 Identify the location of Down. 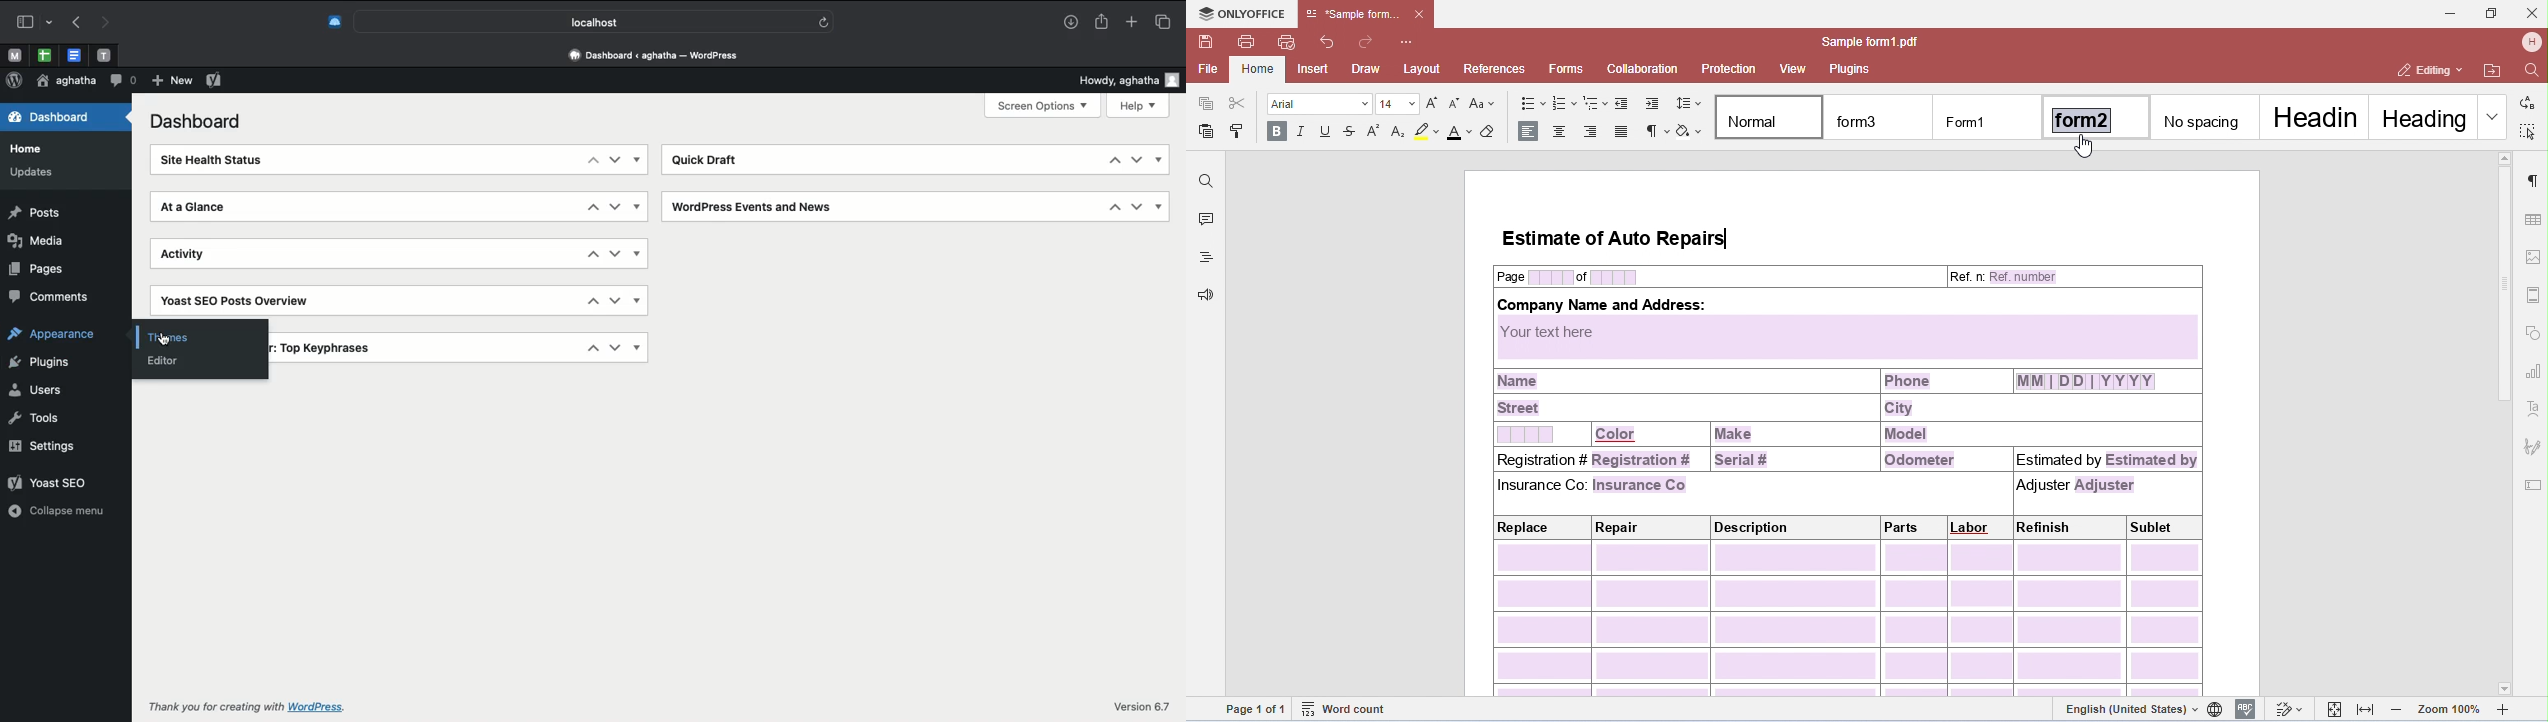
(1137, 207).